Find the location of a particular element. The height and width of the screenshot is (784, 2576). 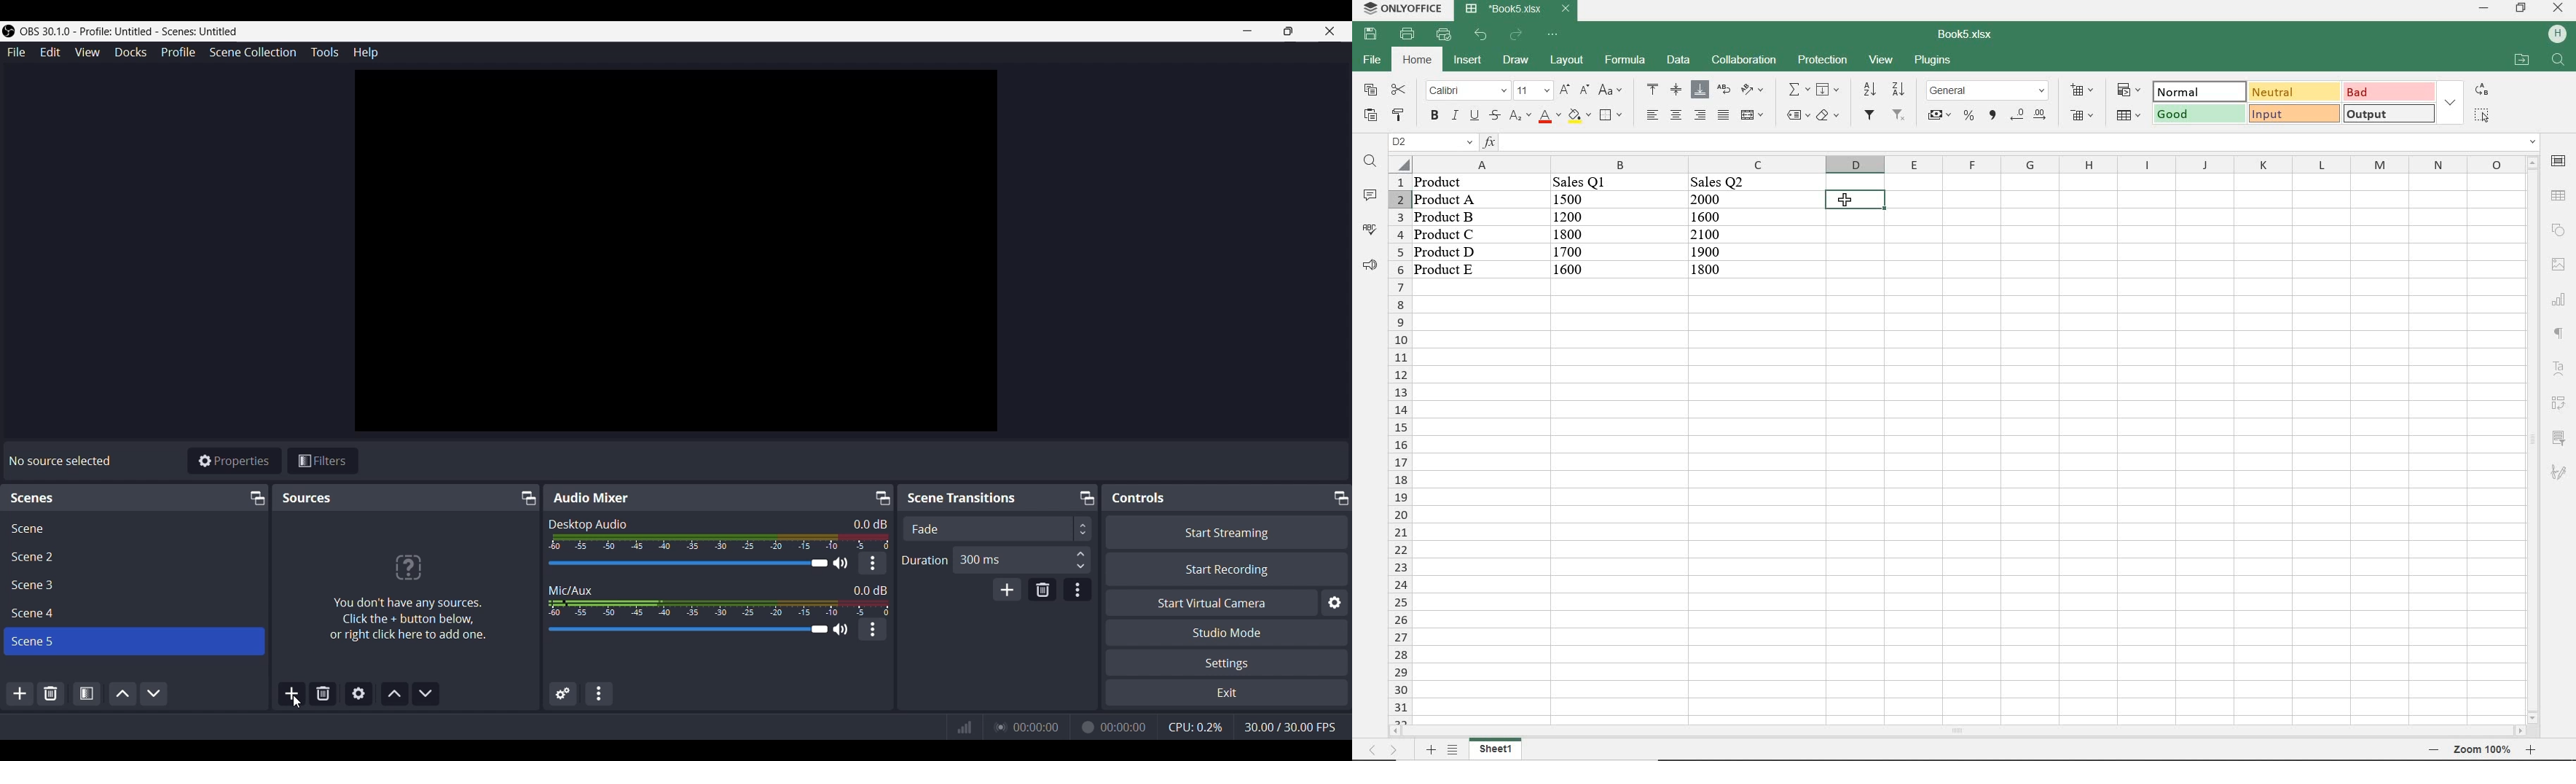

00:00:00 is located at coordinates (1125, 727).